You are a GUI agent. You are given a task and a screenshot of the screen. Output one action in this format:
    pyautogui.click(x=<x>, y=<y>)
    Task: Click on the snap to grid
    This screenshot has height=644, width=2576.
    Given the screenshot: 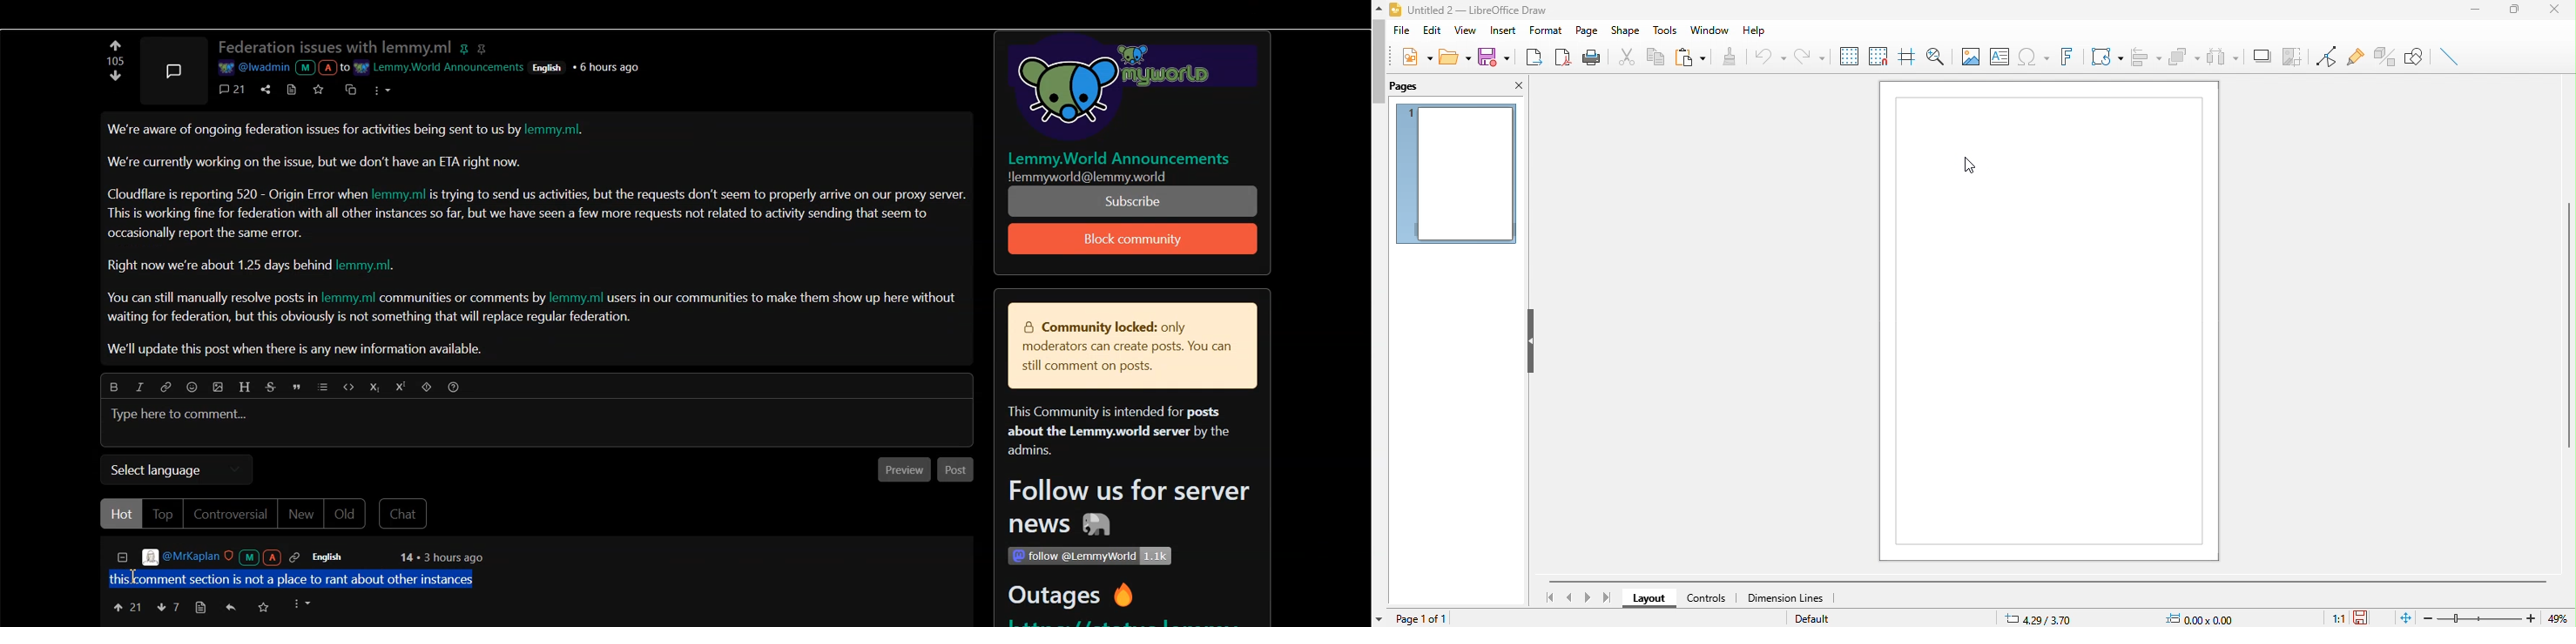 What is the action you would take?
    pyautogui.click(x=1878, y=57)
    